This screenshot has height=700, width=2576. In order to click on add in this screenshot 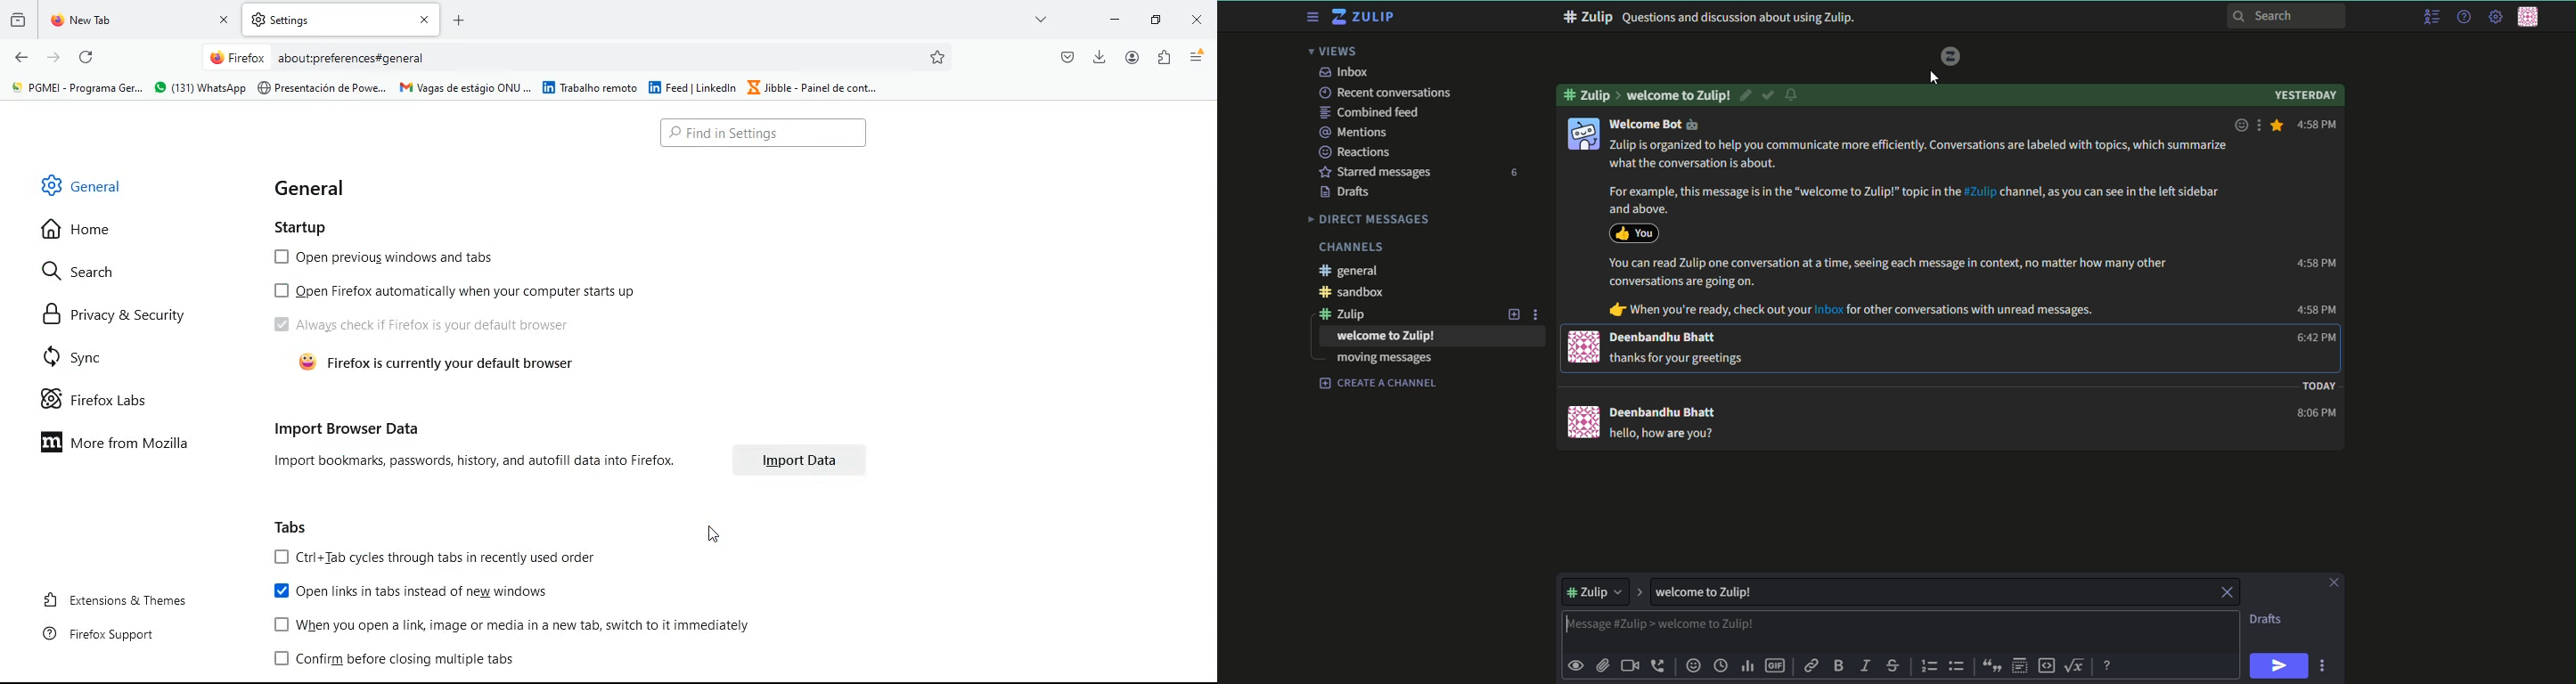, I will do `click(1512, 314)`.